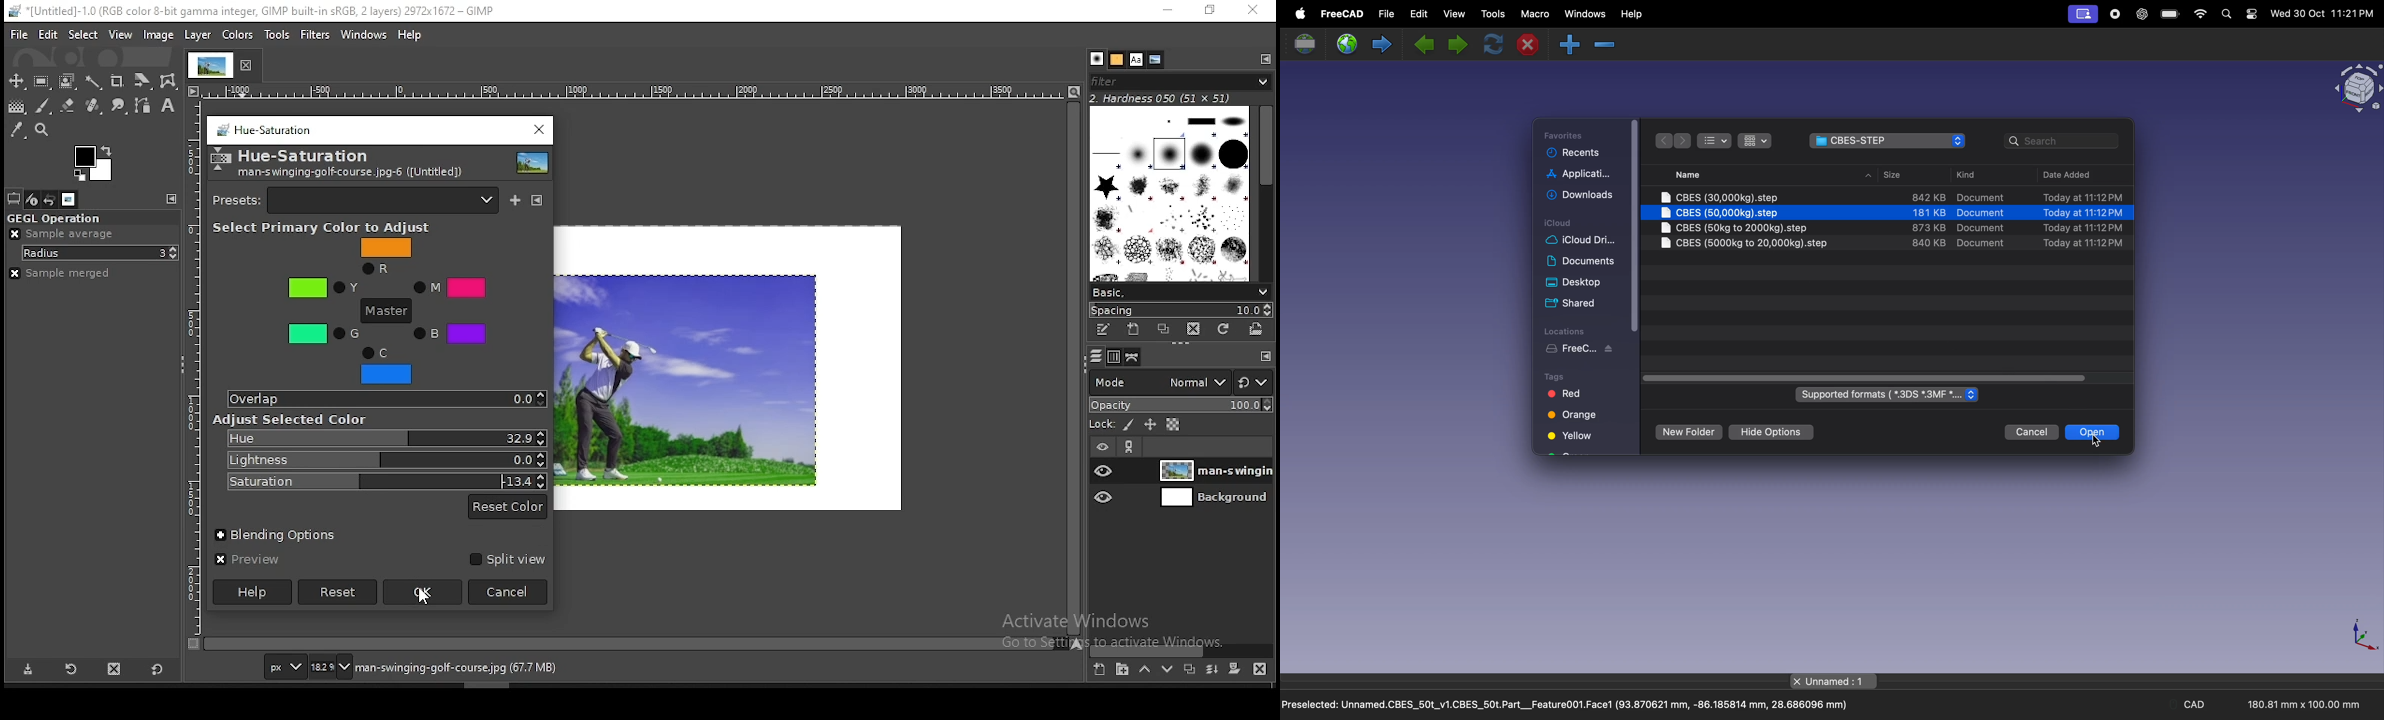  Describe the element at coordinates (387, 311) in the screenshot. I see `master` at that location.